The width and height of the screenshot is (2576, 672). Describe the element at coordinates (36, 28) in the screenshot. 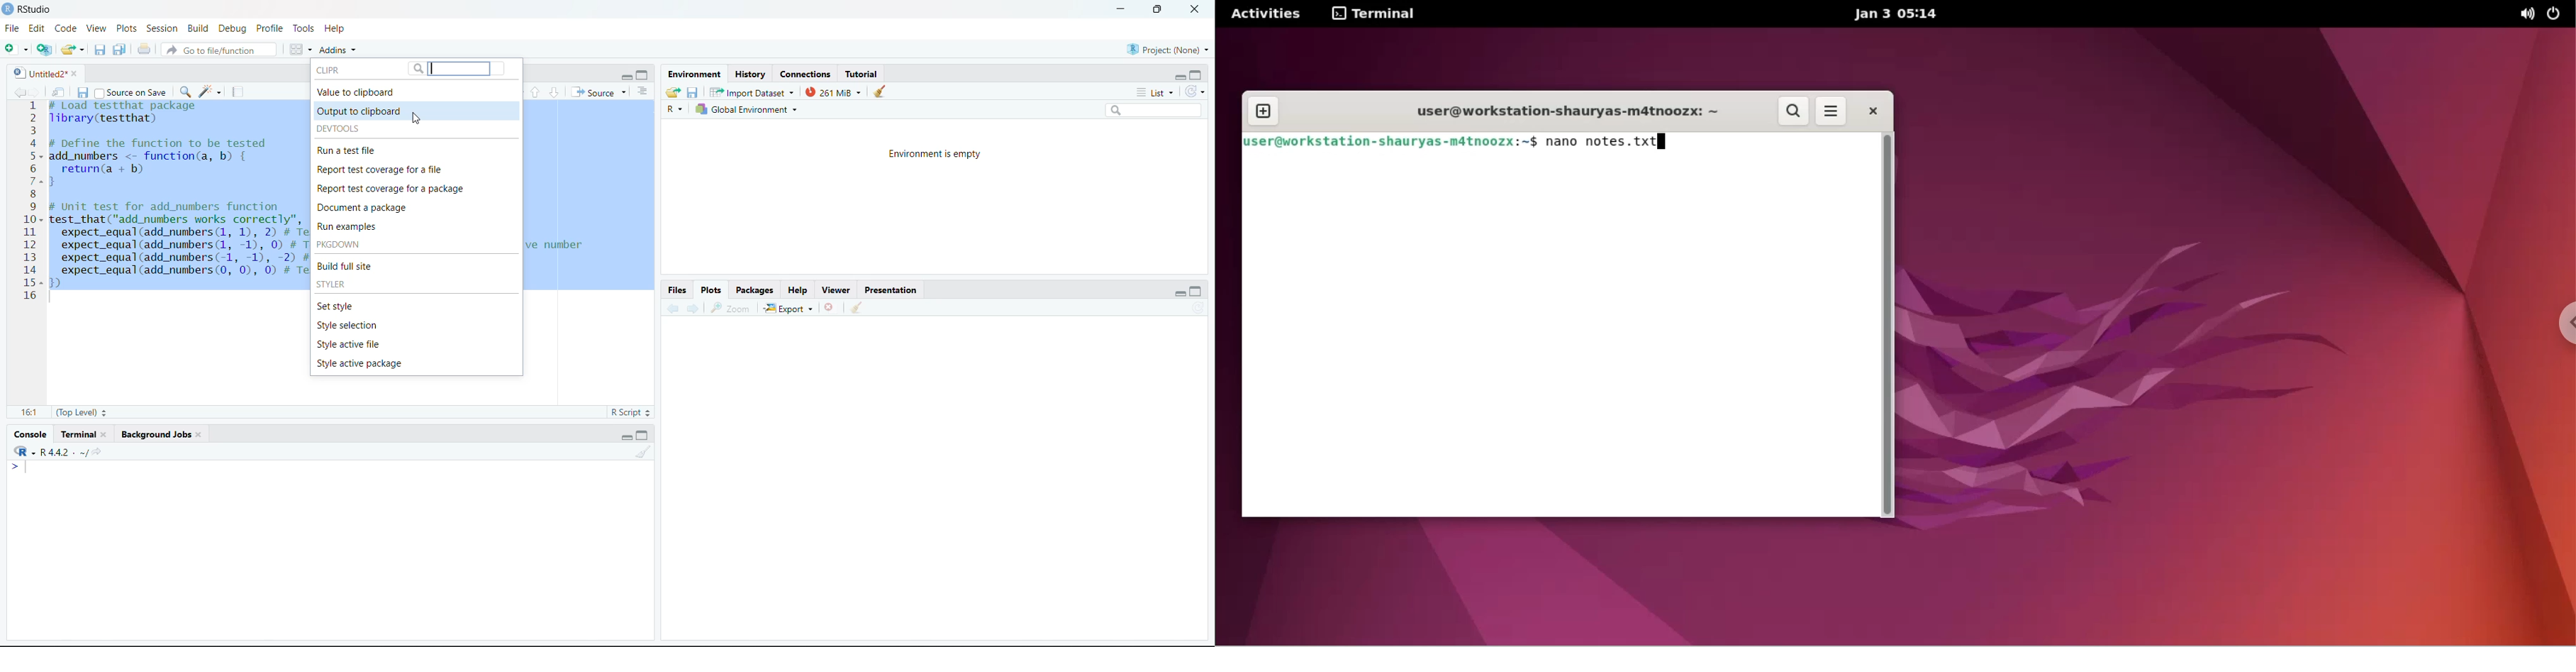

I see `Edit` at that location.